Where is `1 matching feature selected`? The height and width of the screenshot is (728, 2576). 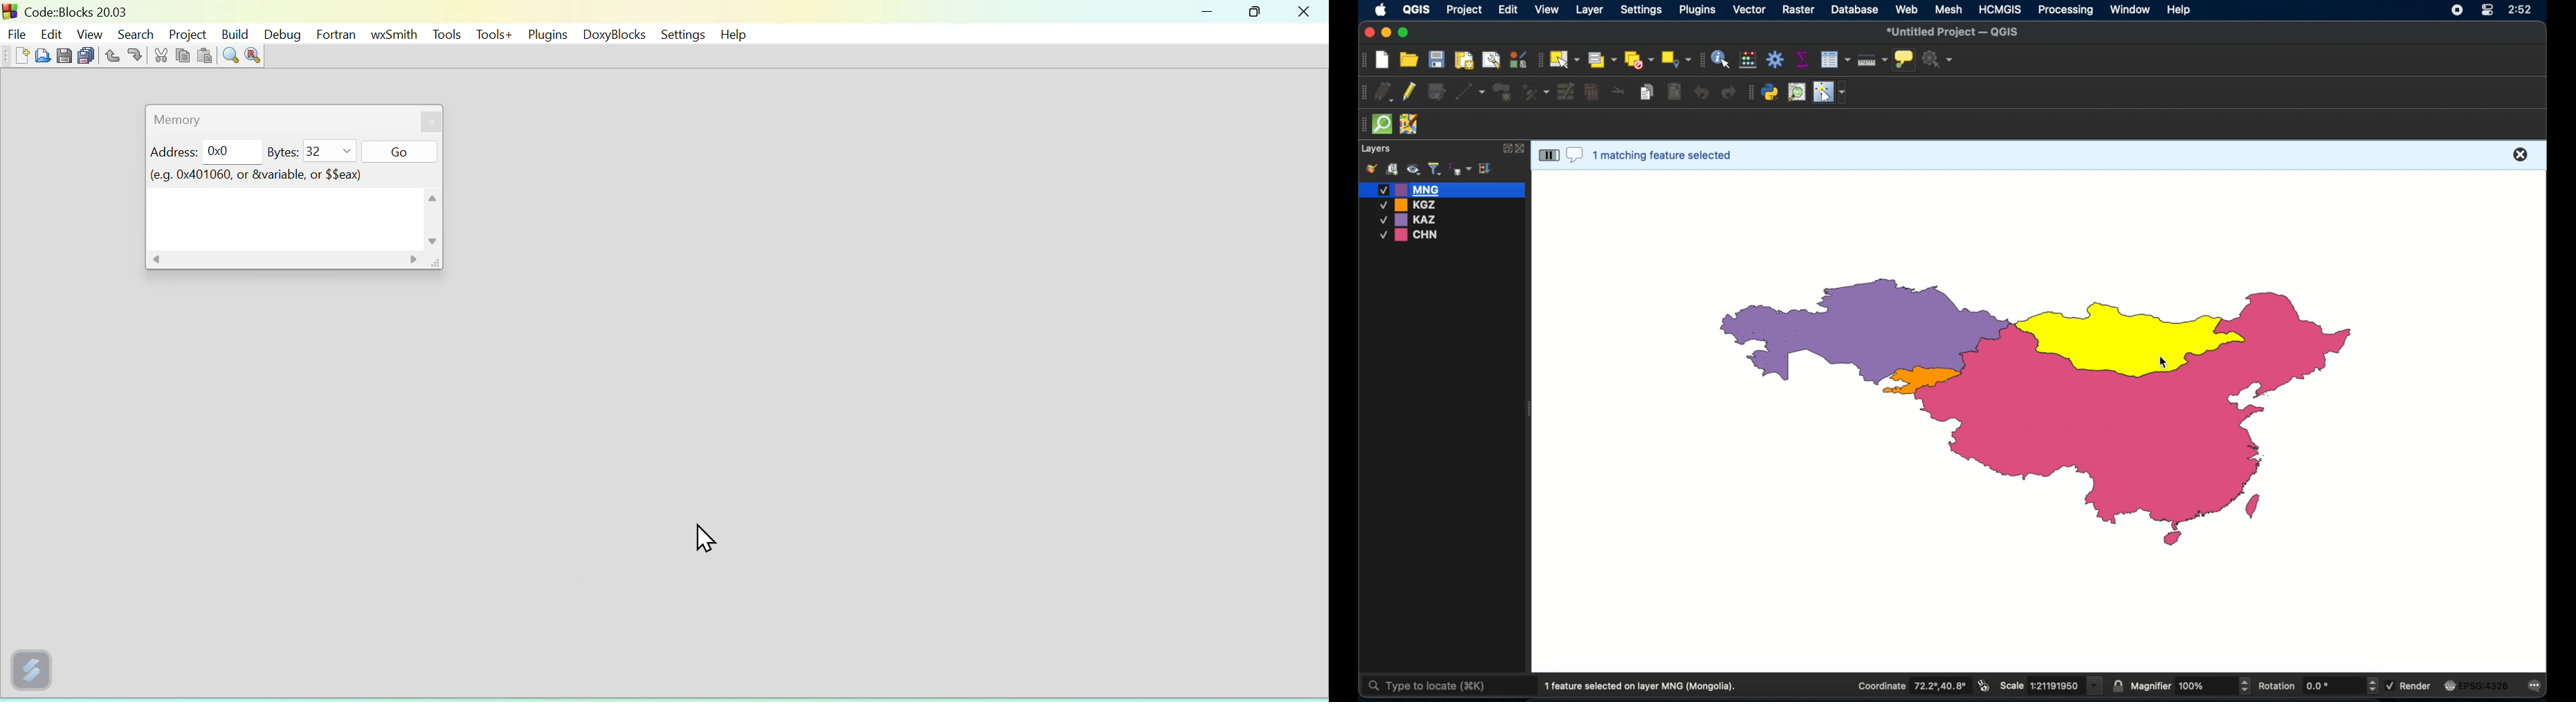
1 matching feature selected is located at coordinates (1665, 153).